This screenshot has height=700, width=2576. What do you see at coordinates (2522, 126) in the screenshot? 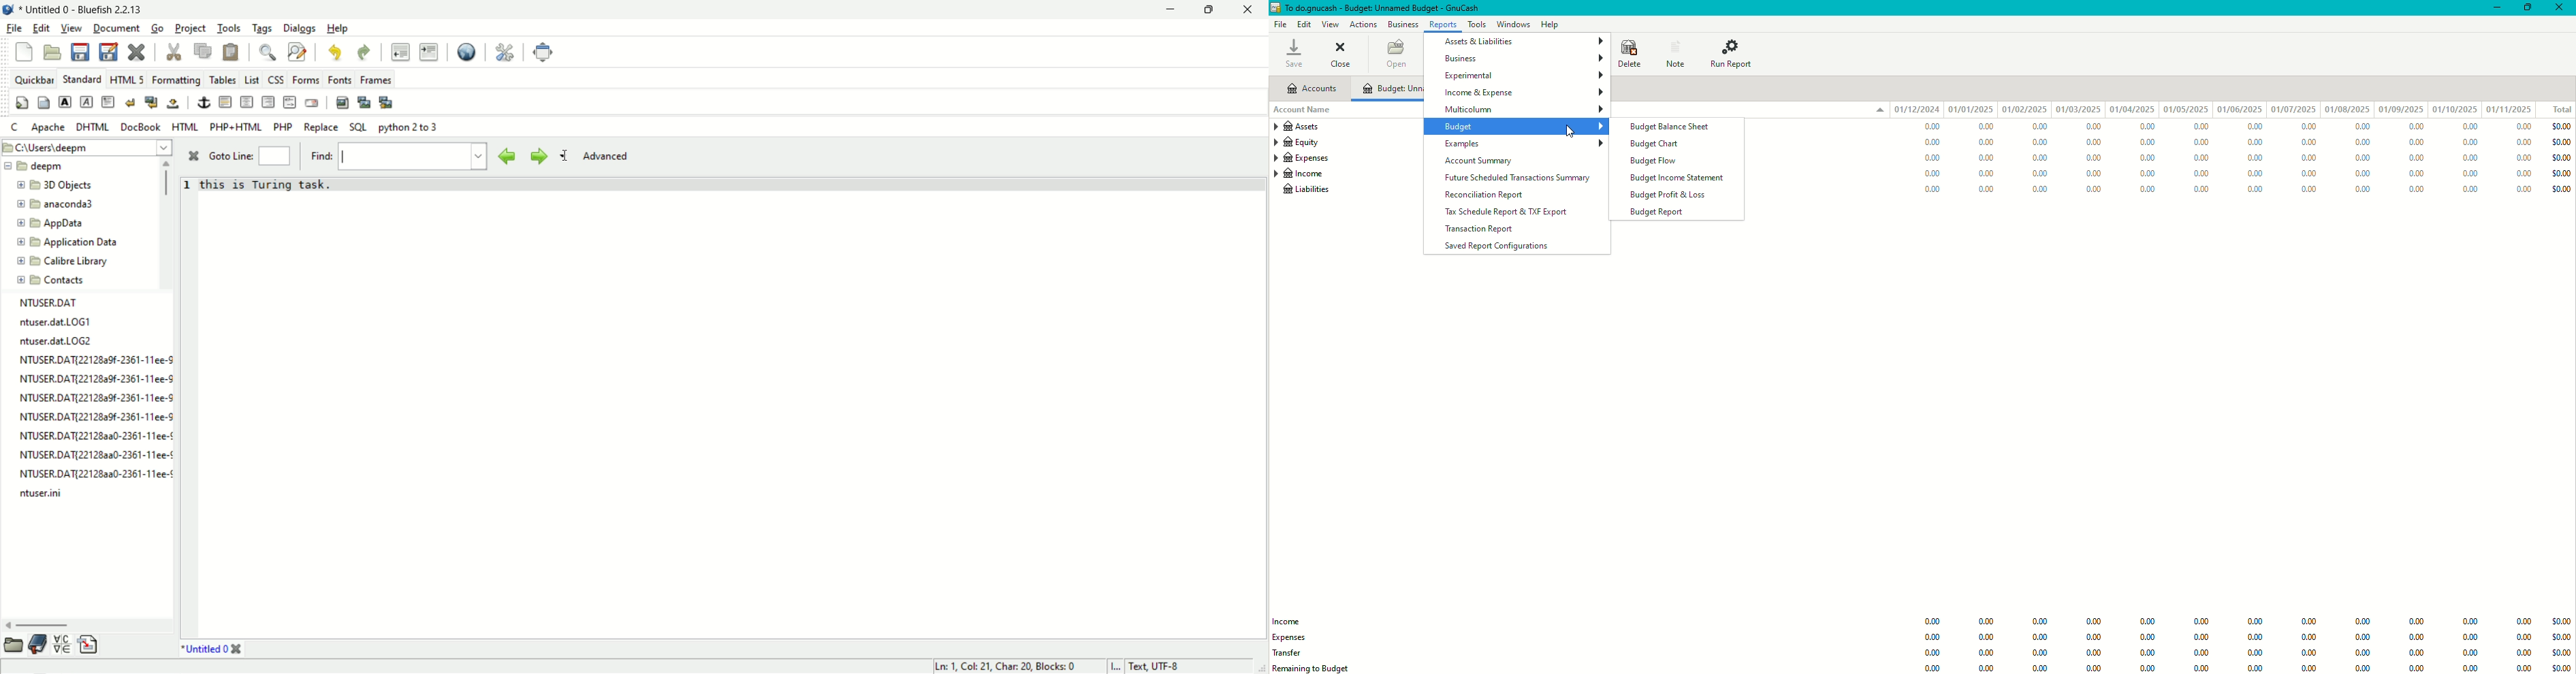
I see `0.00` at bounding box center [2522, 126].